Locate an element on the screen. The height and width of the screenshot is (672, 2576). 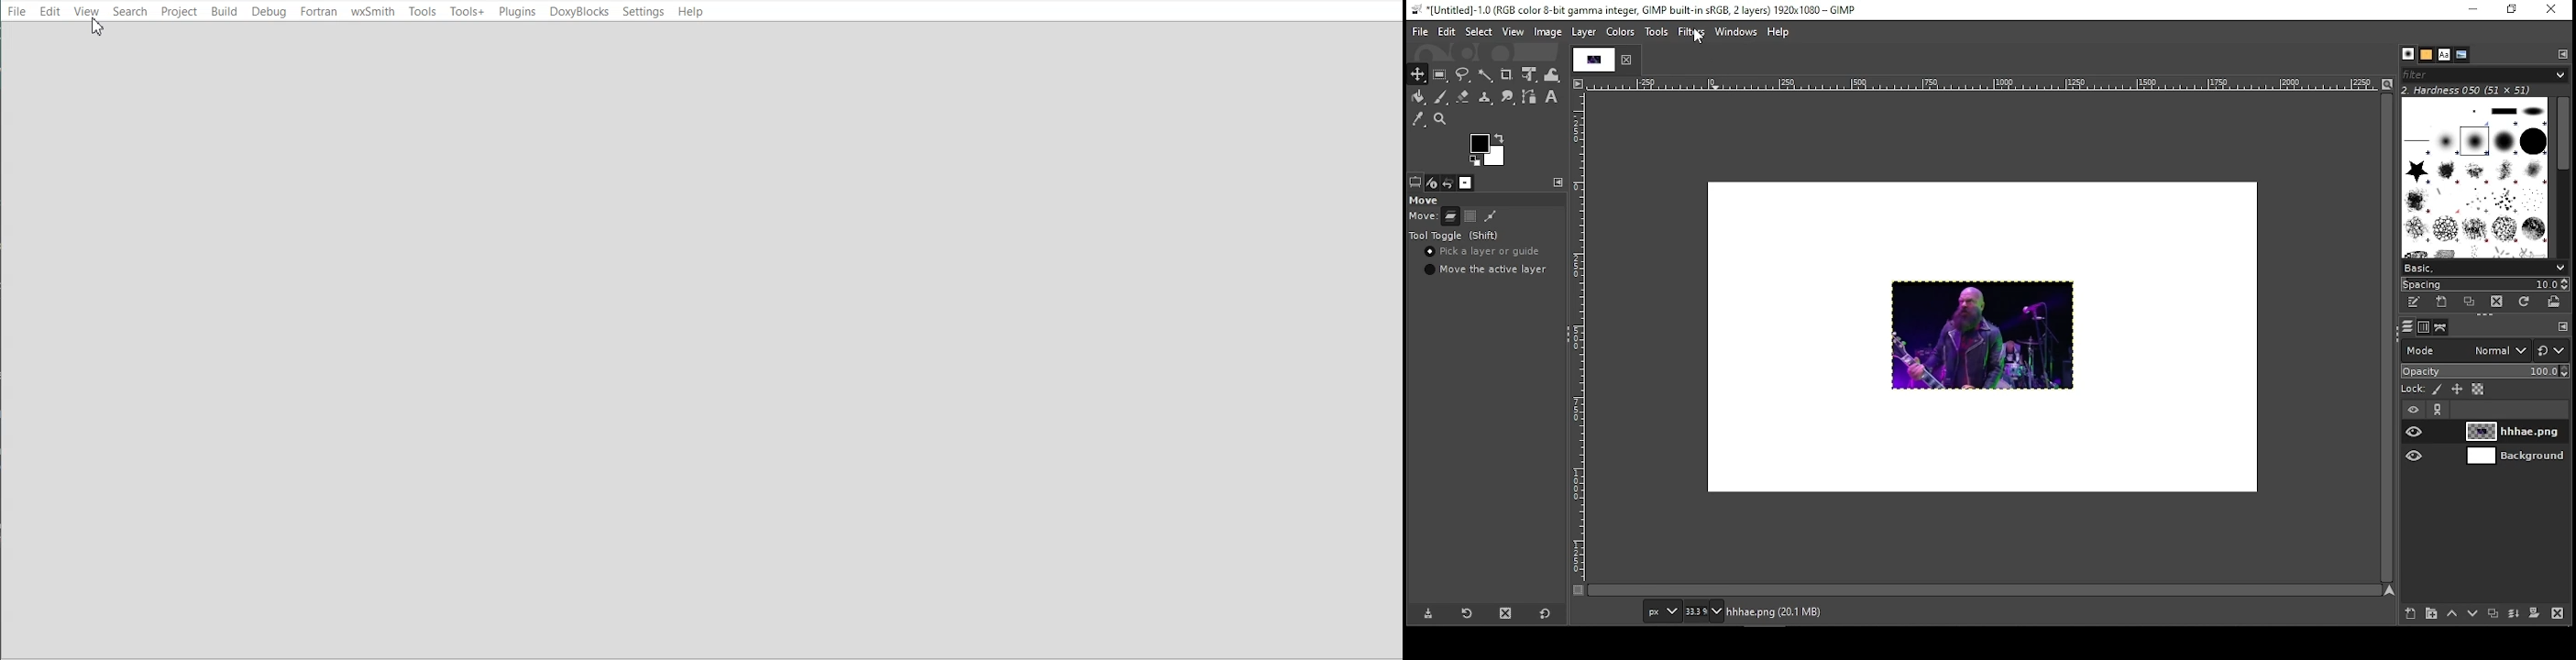
Doxyblocks is located at coordinates (578, 12).